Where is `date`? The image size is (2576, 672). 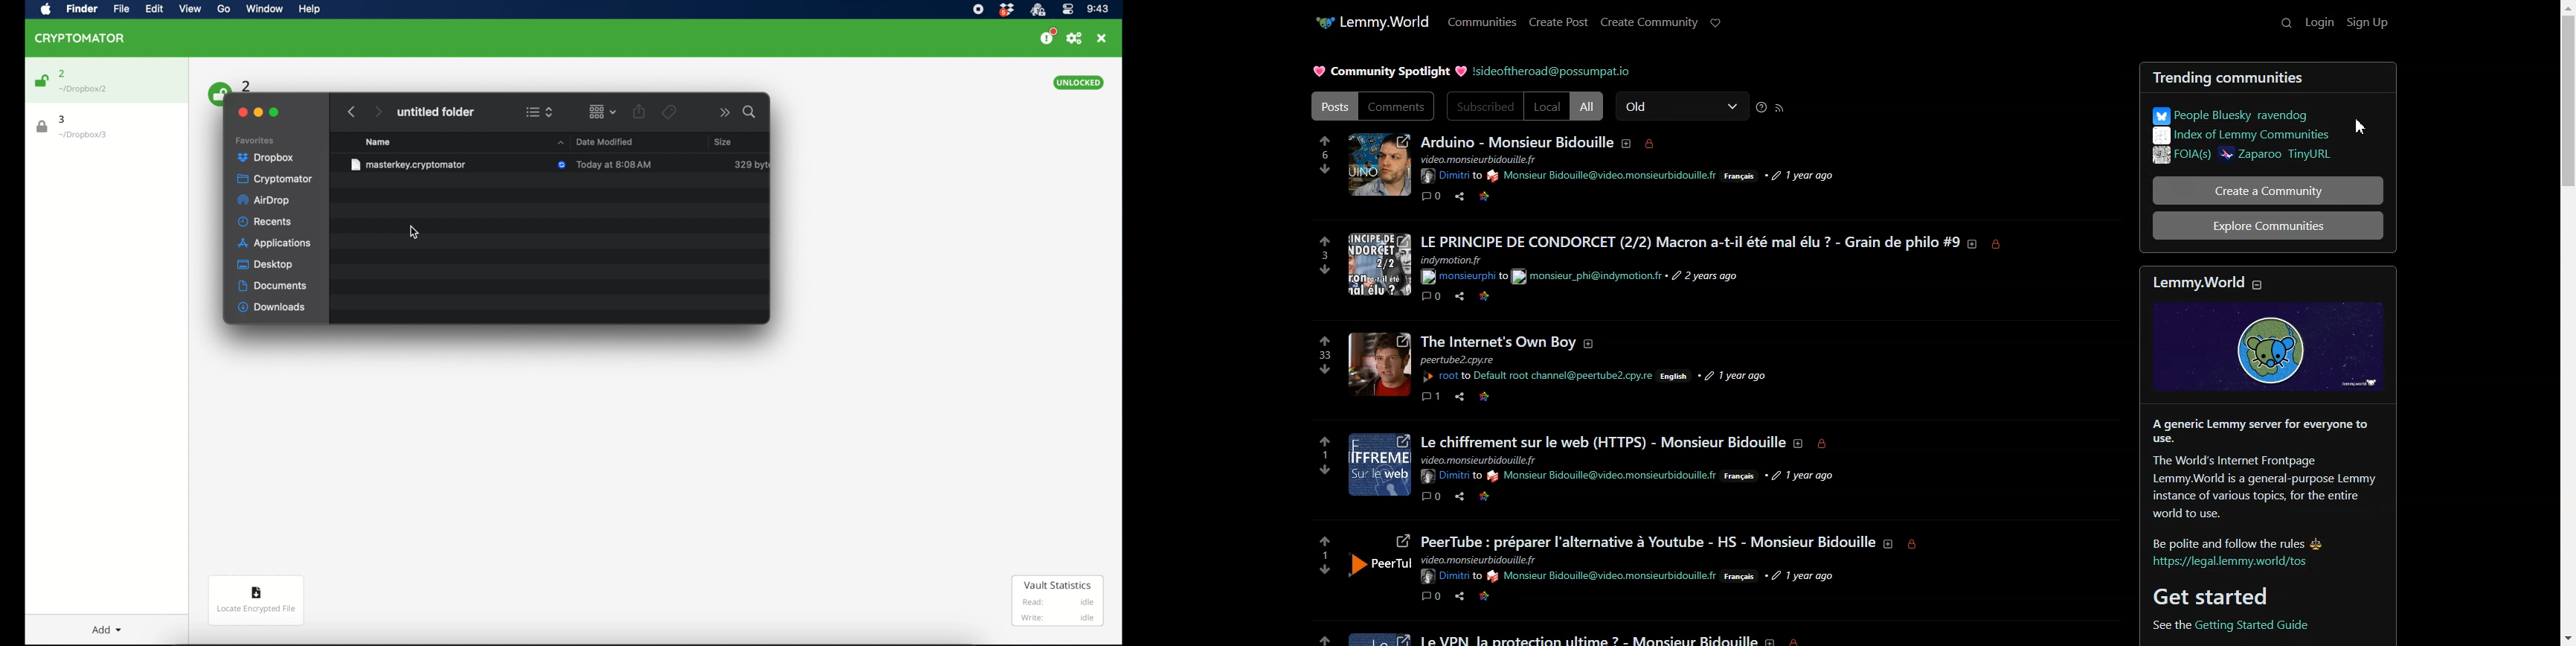 date is located at coordinates (615, 164).